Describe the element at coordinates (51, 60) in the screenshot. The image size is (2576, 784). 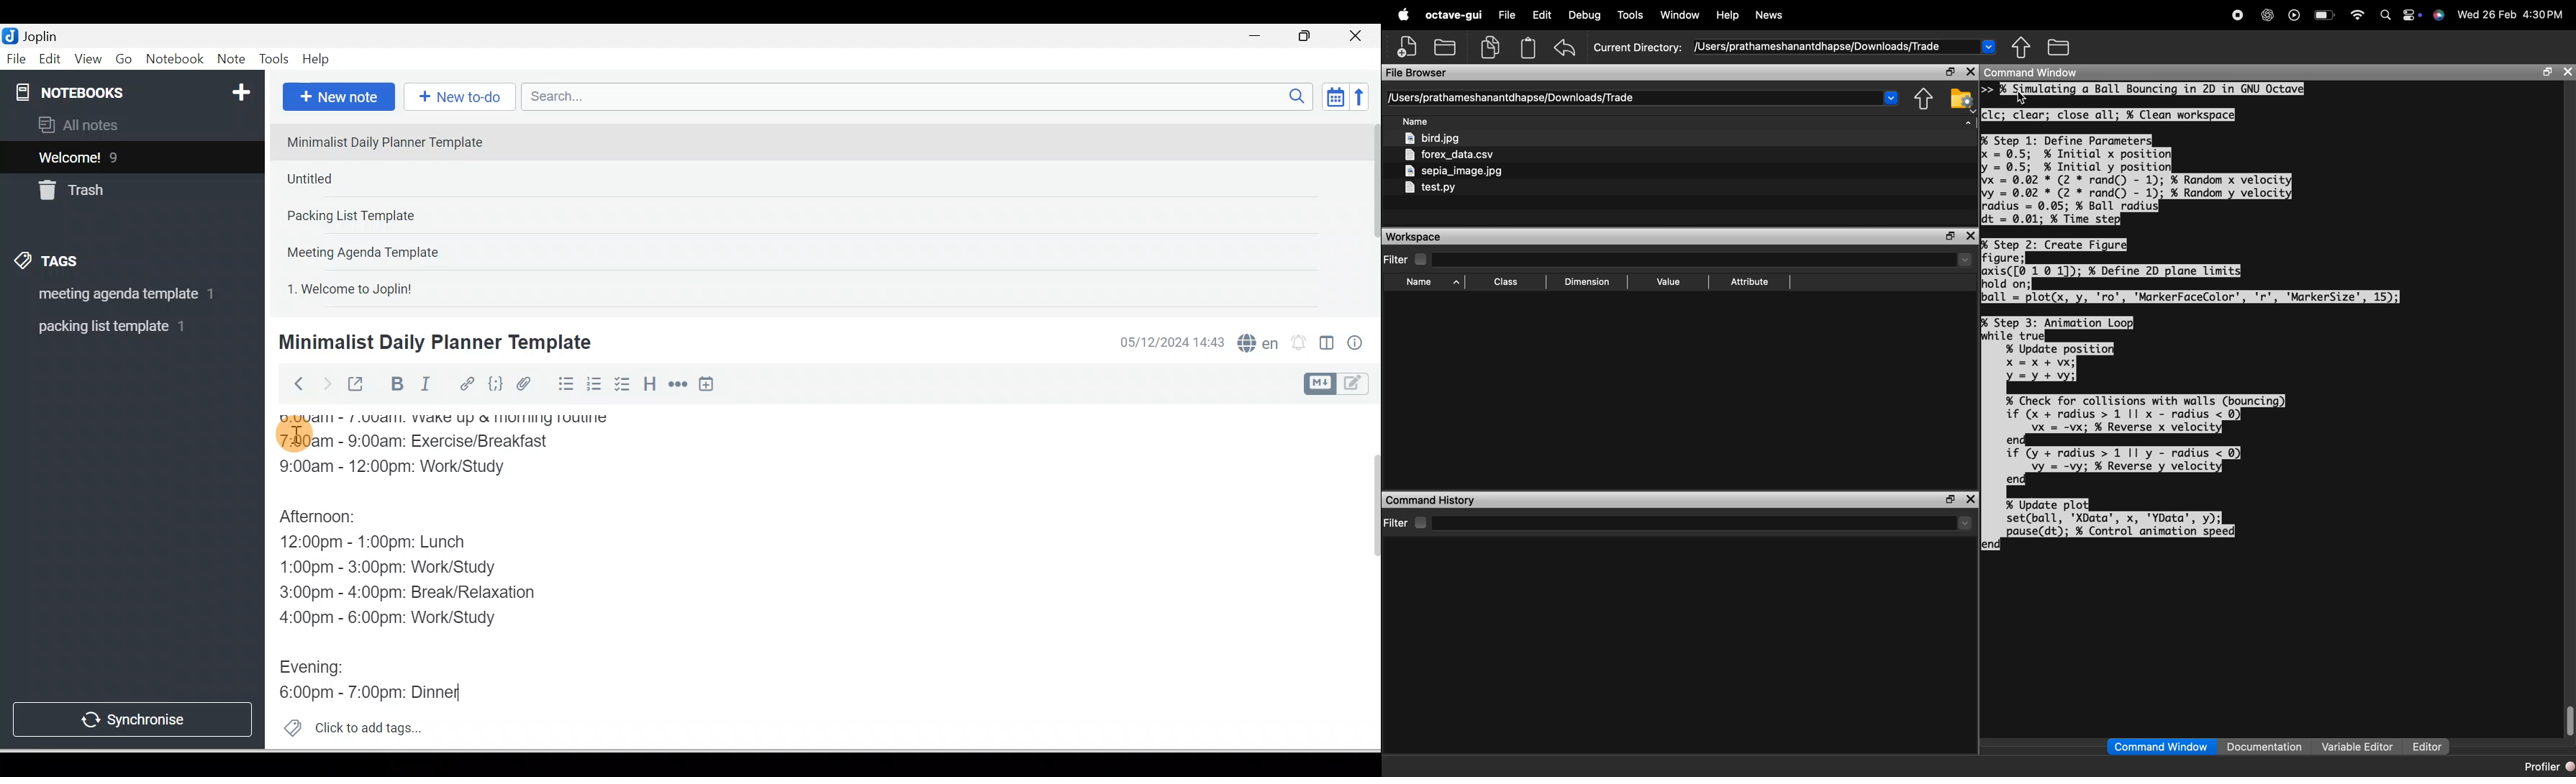
I see `Edit` at that location.